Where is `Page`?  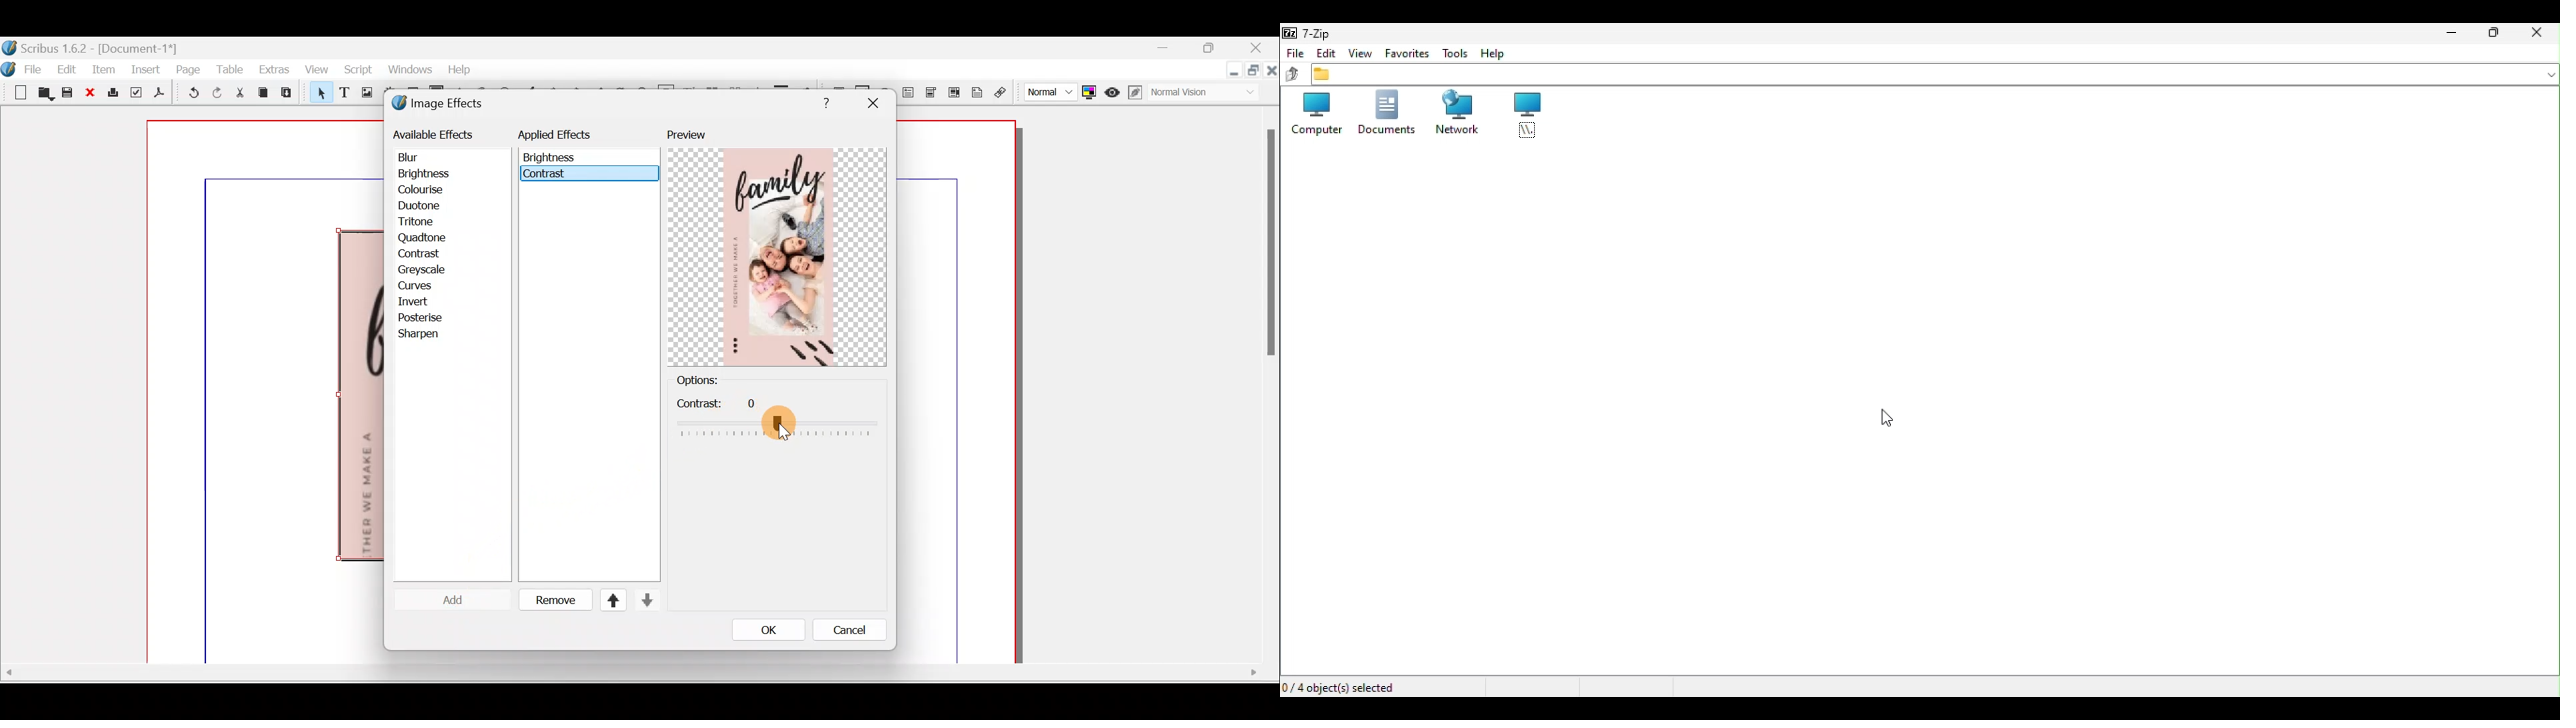 Page is located at coordinates (189, 69).